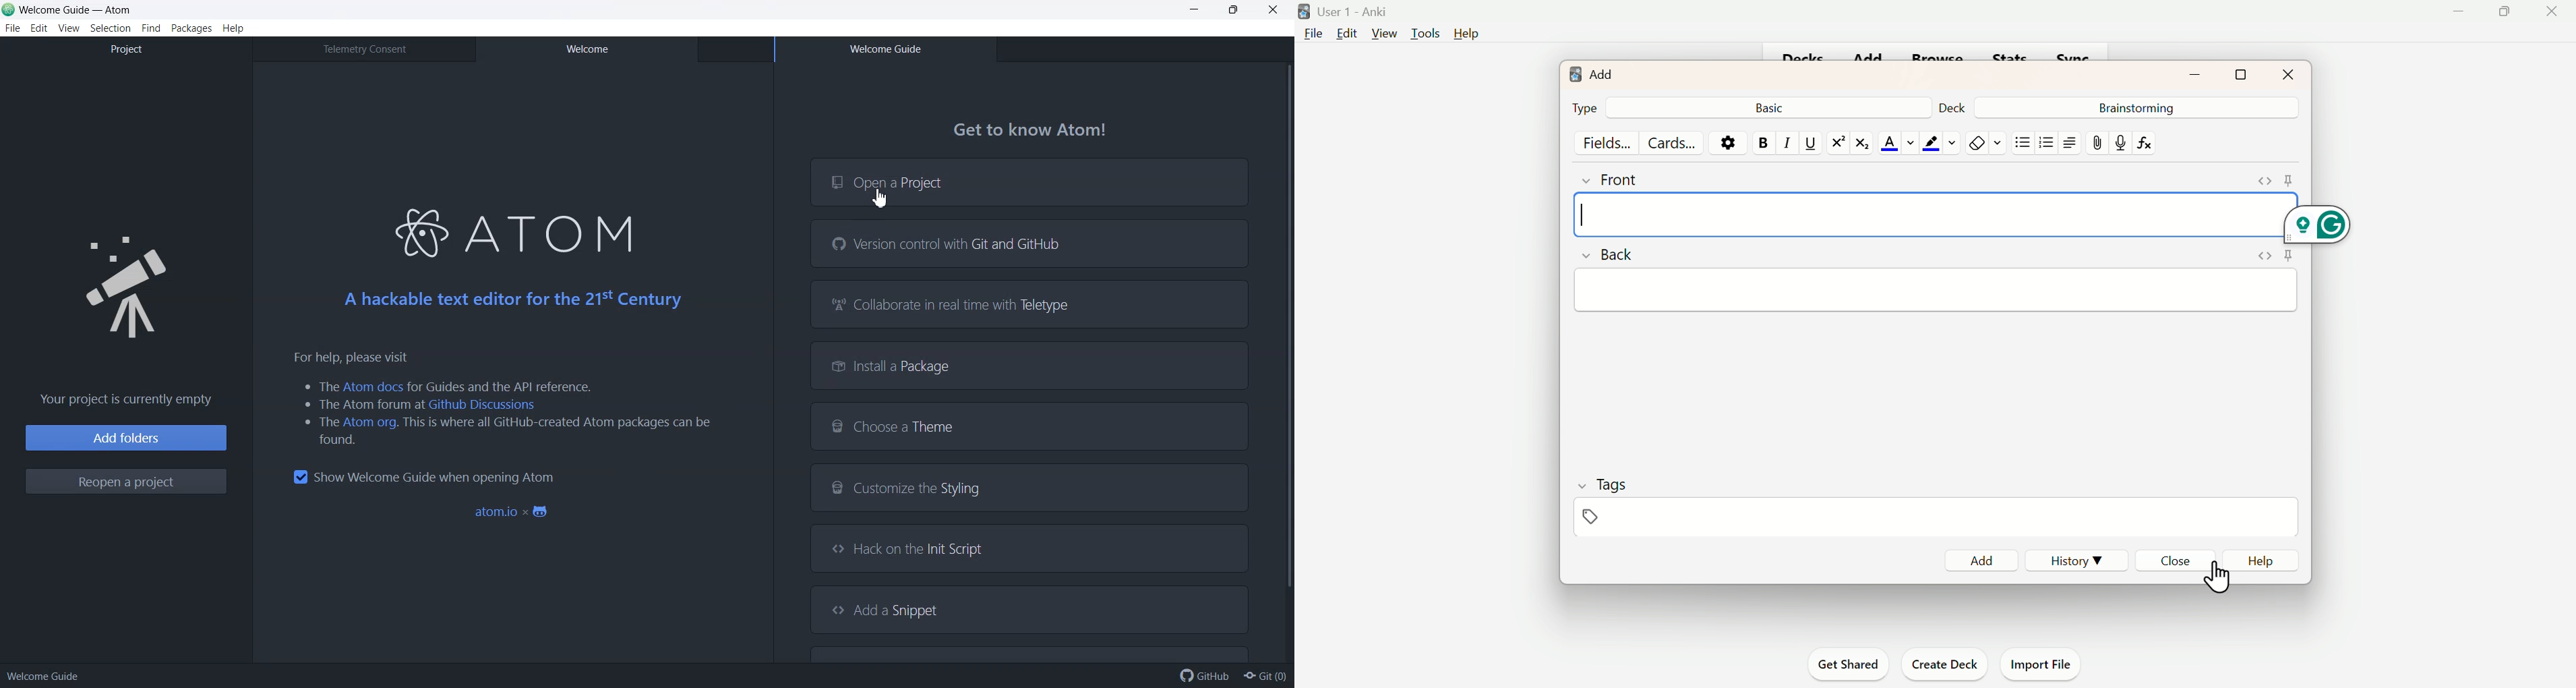 This screenshot has height=700, width=2576. I want to click on Maximize, so click(2242, 72).